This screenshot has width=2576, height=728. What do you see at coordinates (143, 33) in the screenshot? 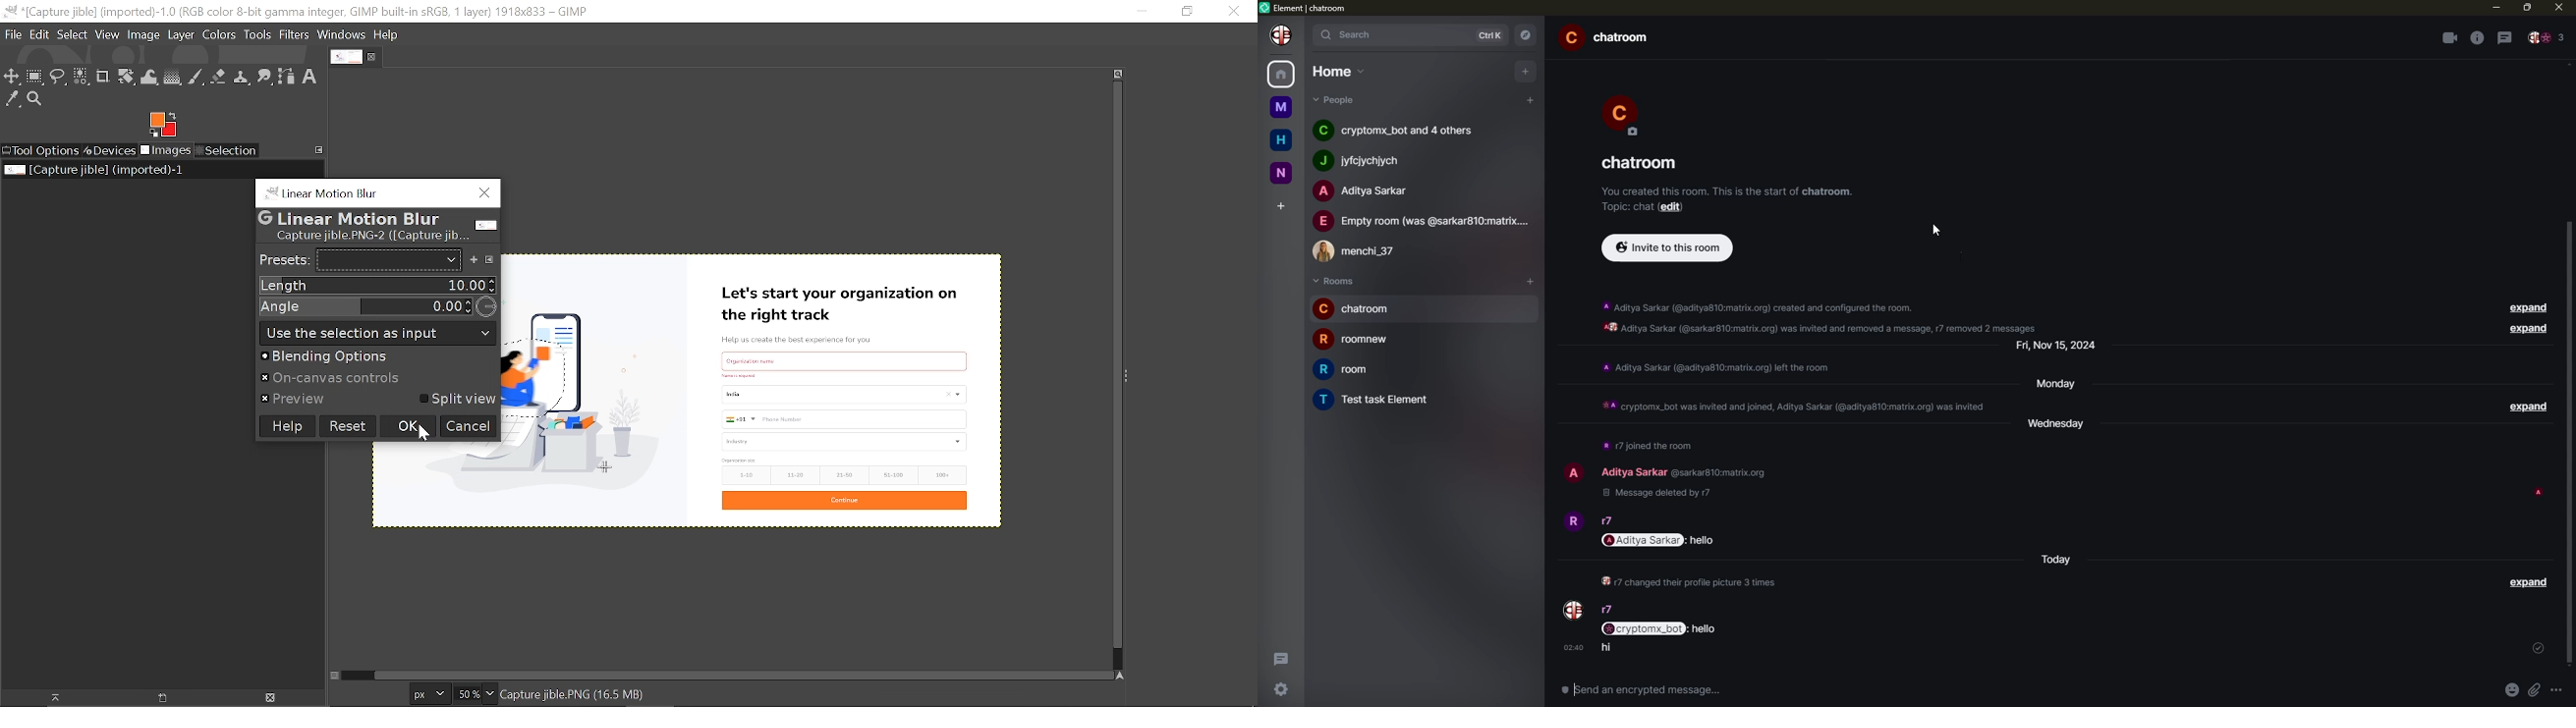
I see `Image` at bounding box center [143, 33].